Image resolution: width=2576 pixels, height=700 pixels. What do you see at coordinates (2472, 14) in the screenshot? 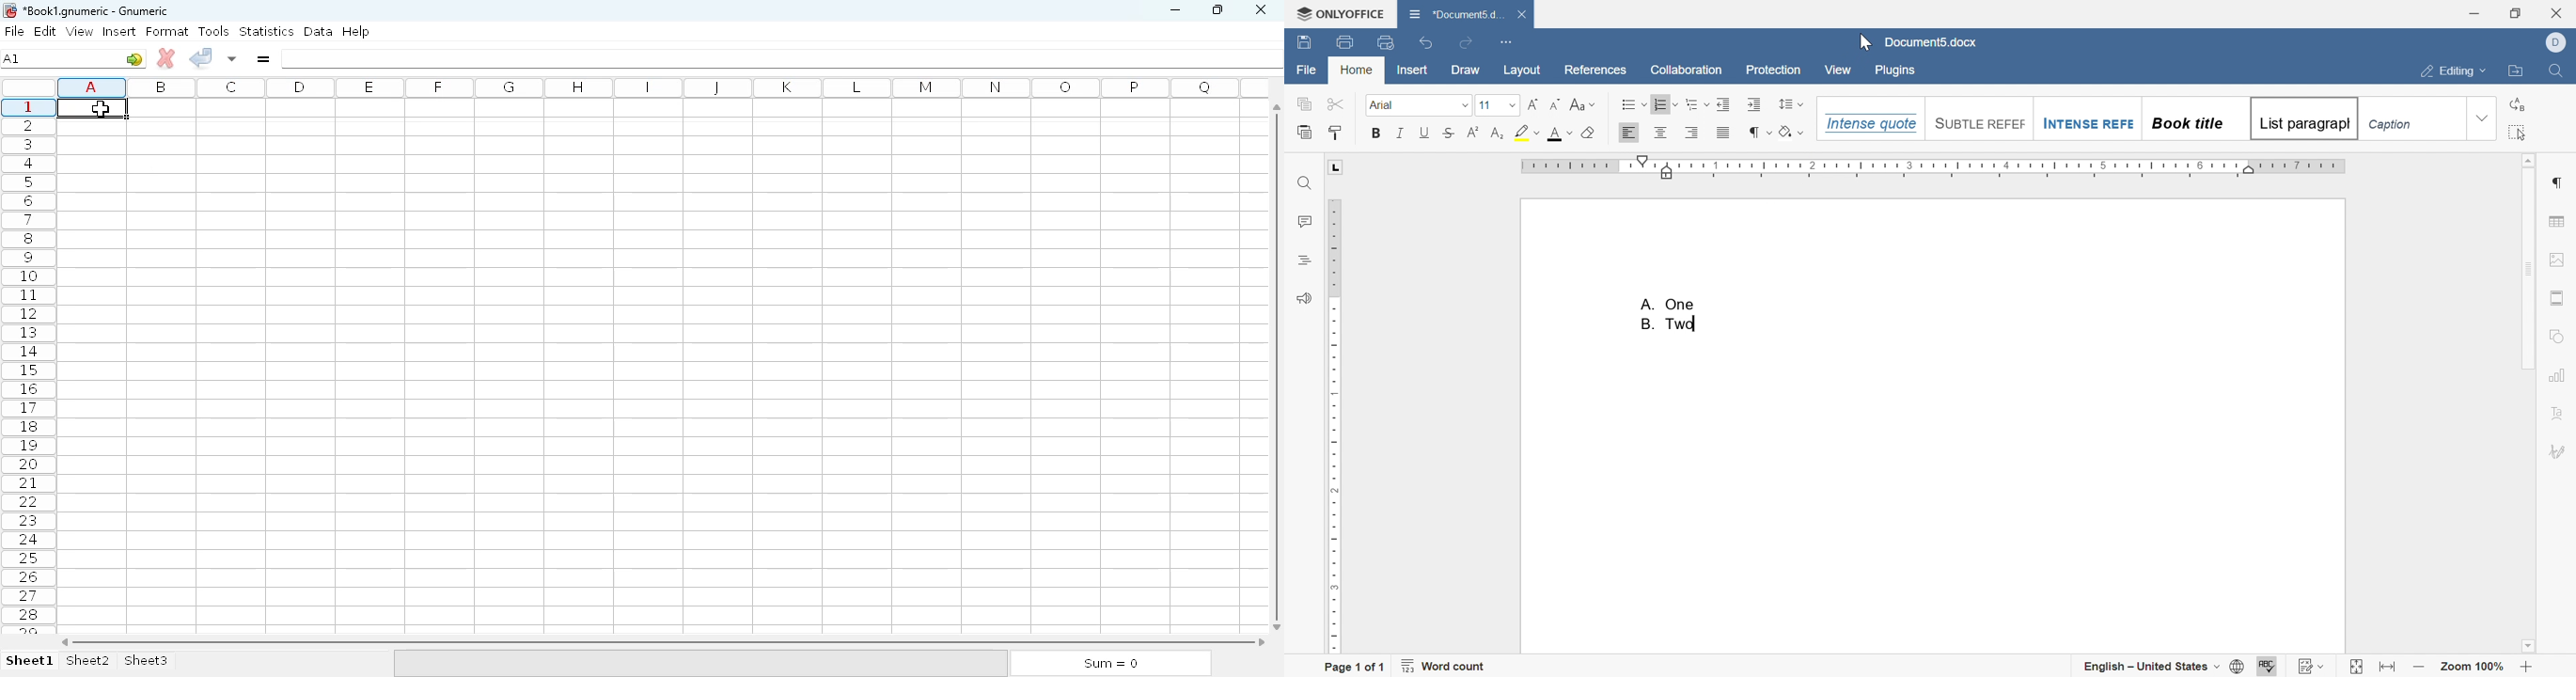
I see `minimize` at bounding box center [2472, 14].